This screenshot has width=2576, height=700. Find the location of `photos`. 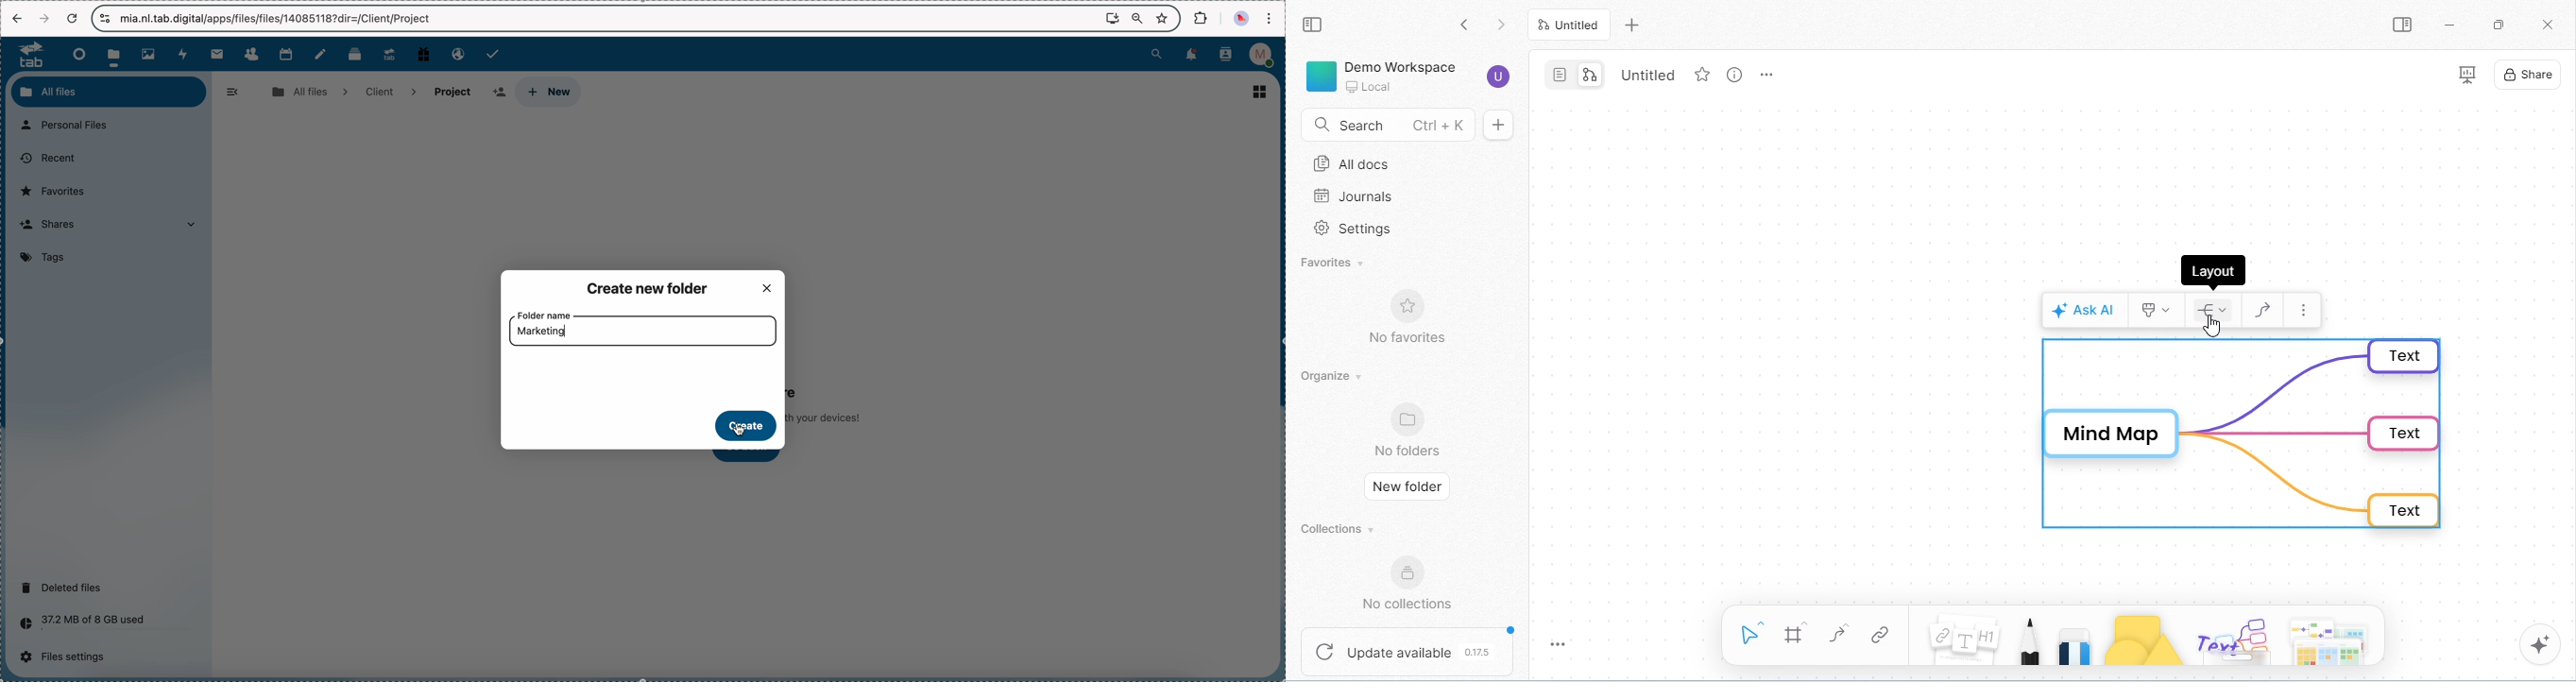

photos is located at coordinates (151, 54).